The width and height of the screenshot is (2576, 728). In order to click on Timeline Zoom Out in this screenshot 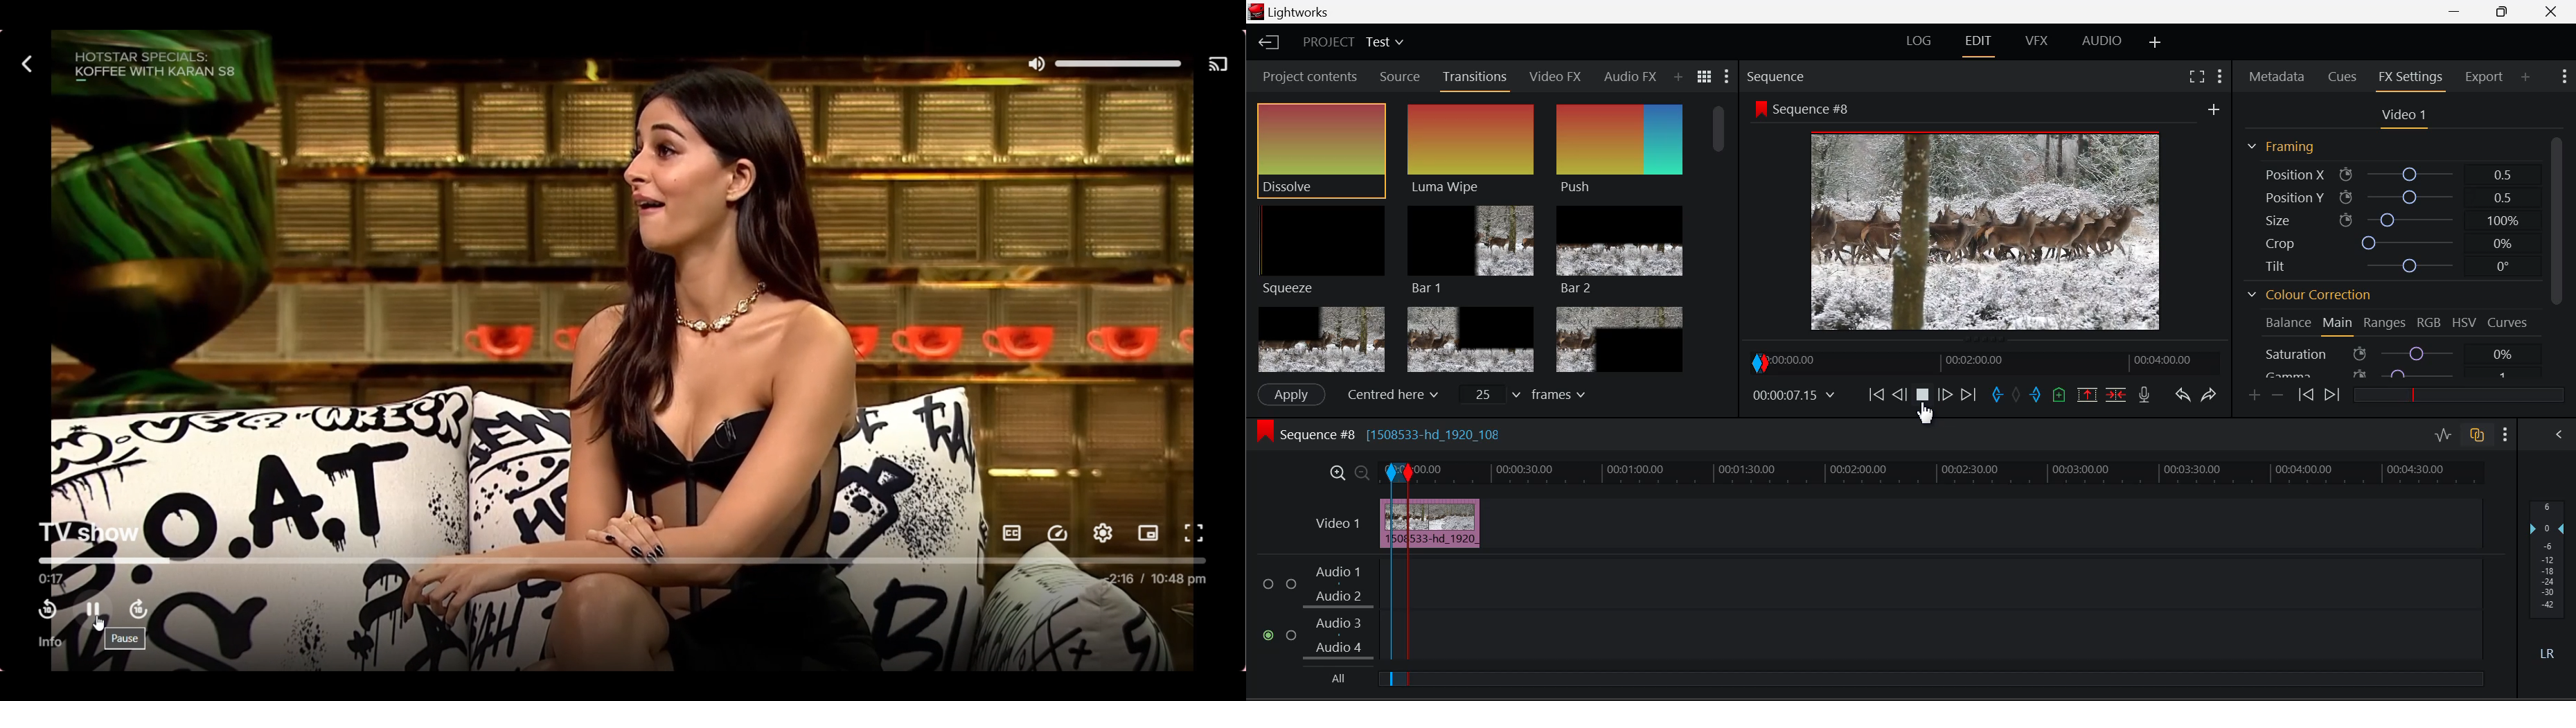, I will do `click(1360, 470)`.